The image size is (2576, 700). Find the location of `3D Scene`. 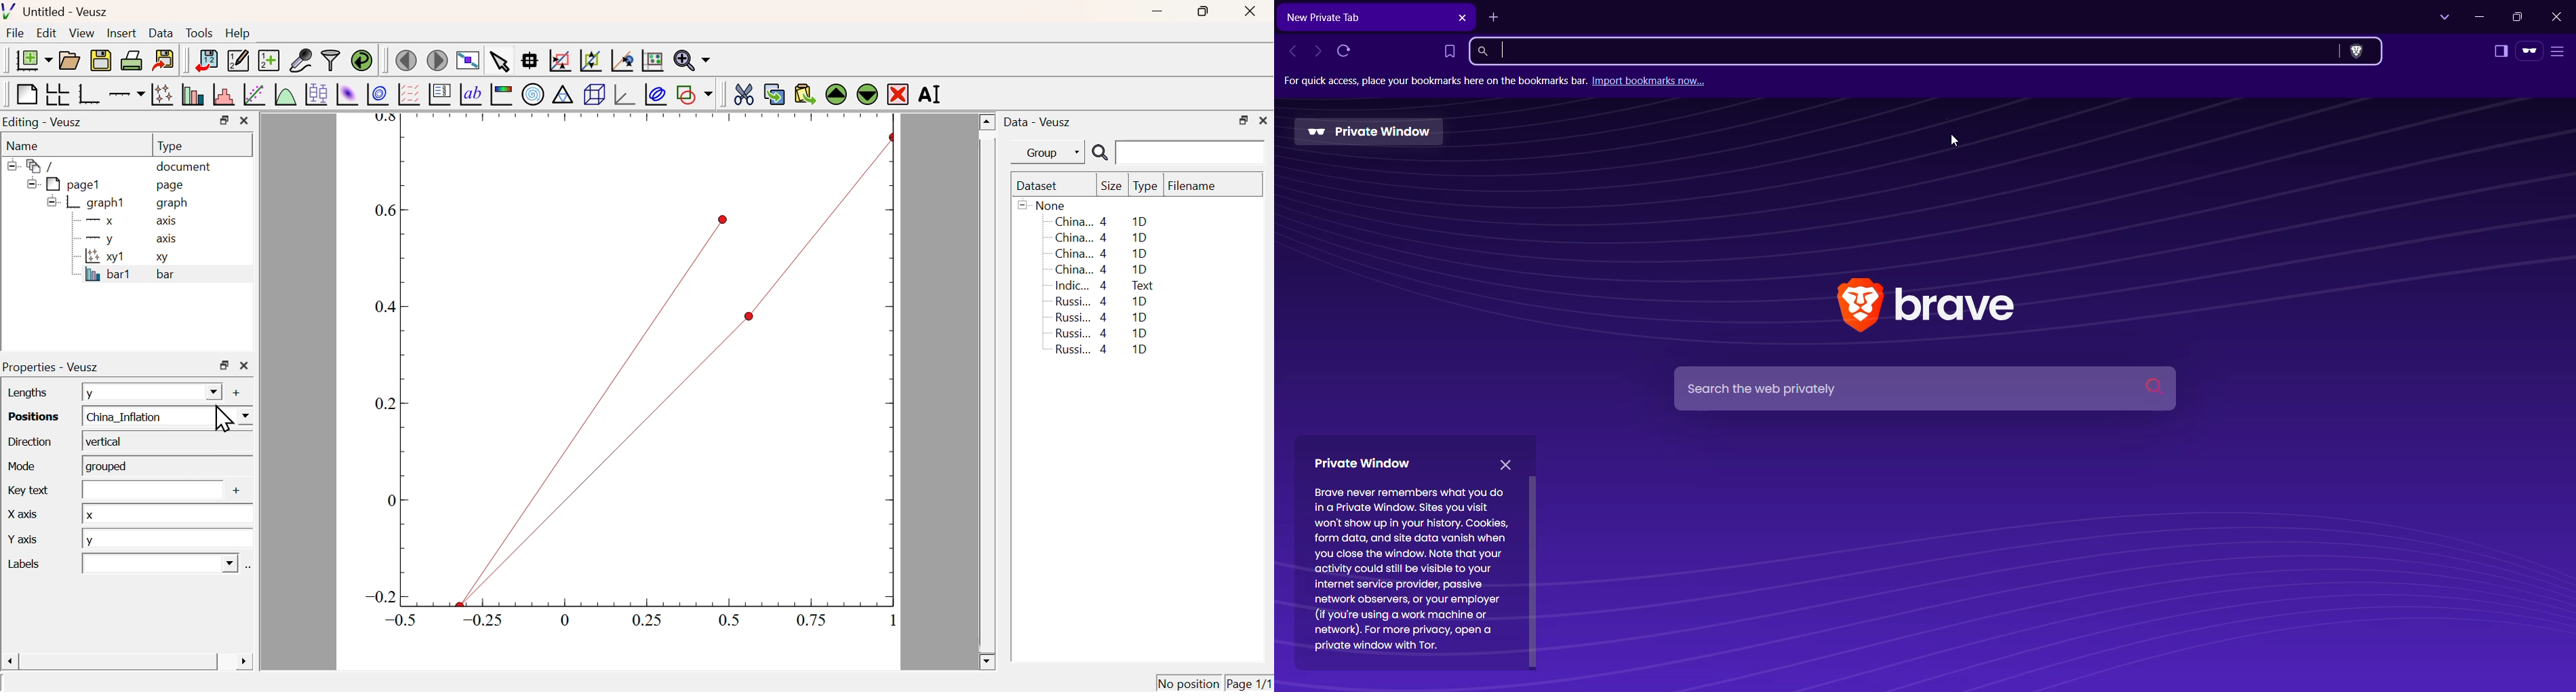

3D Scene is located at coordinates (594, 94).